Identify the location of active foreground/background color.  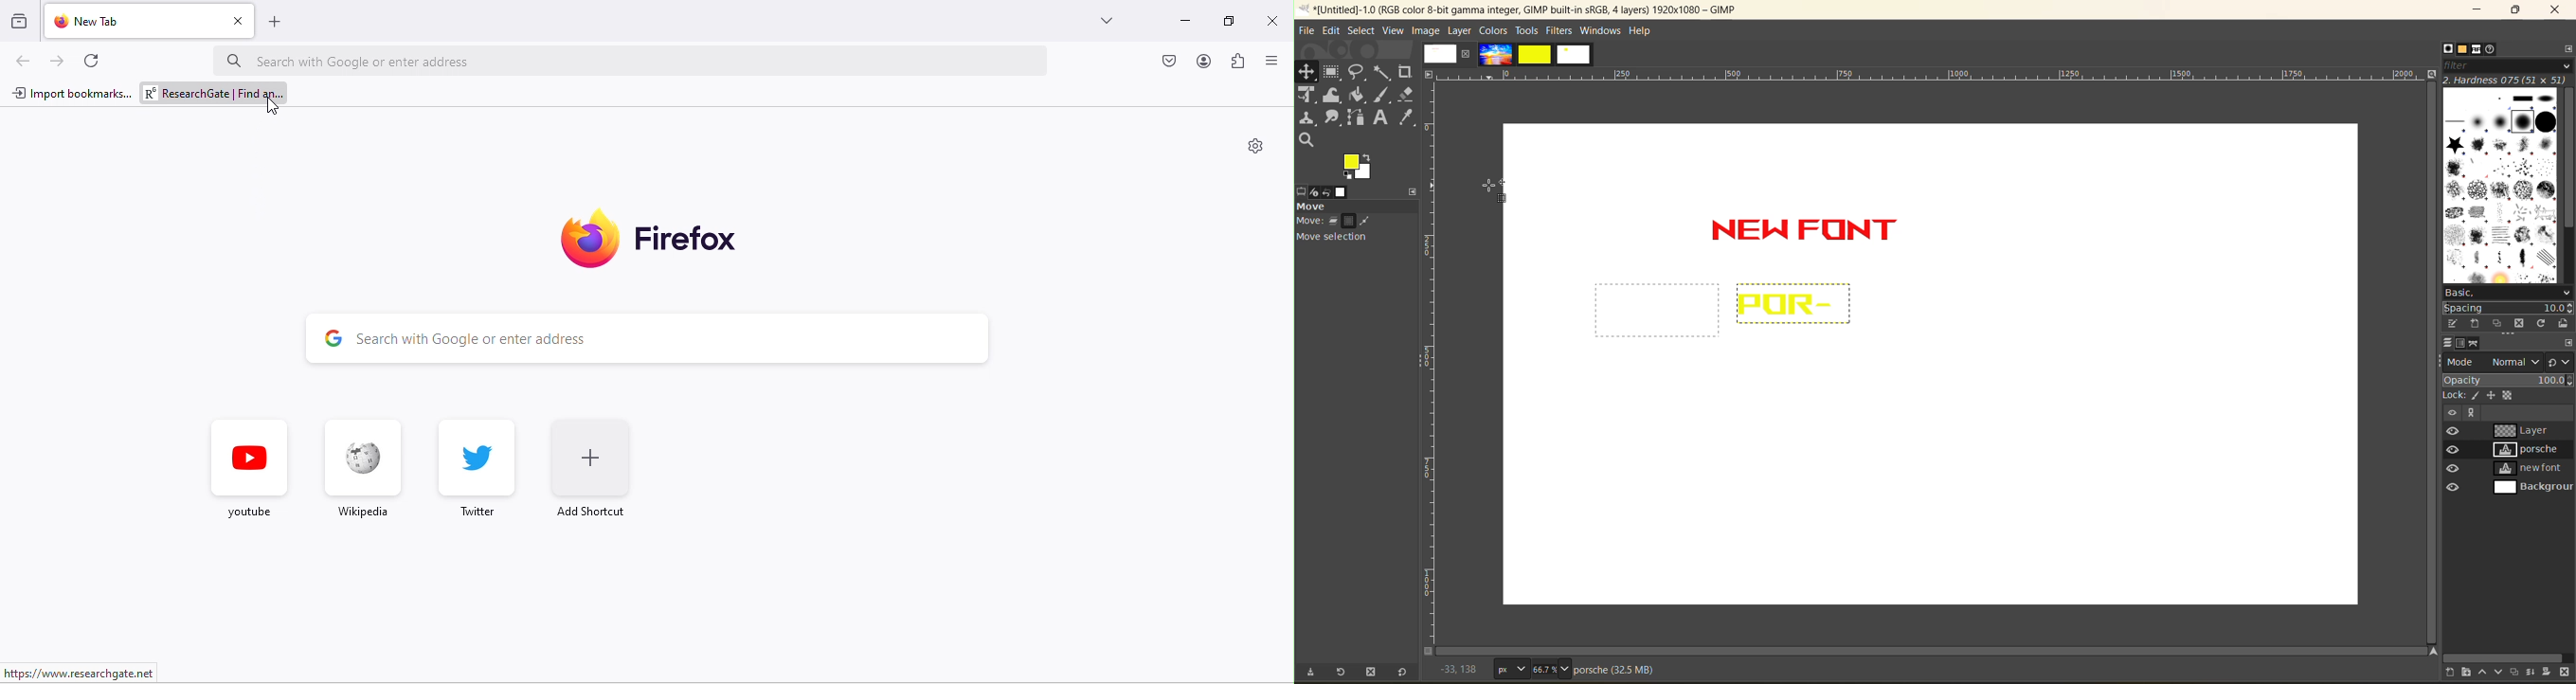
(1358, 166).